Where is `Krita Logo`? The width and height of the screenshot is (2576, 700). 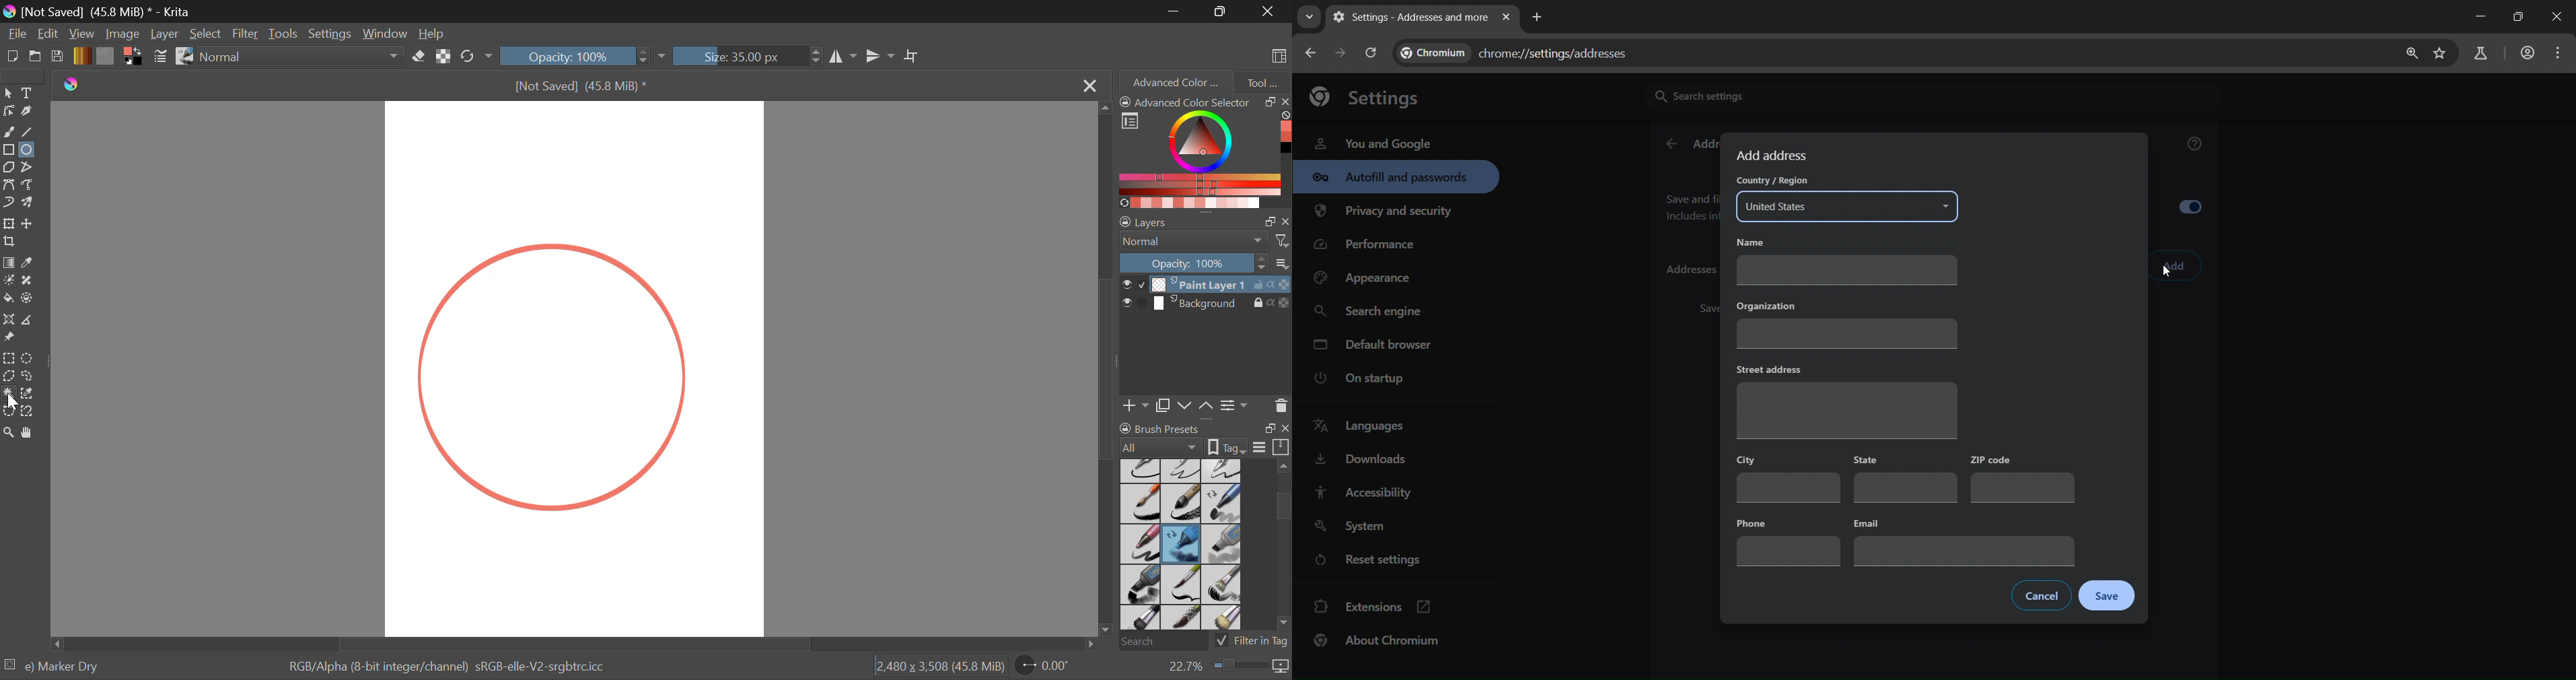
Krita Logo is located at coordinates (70, 85).